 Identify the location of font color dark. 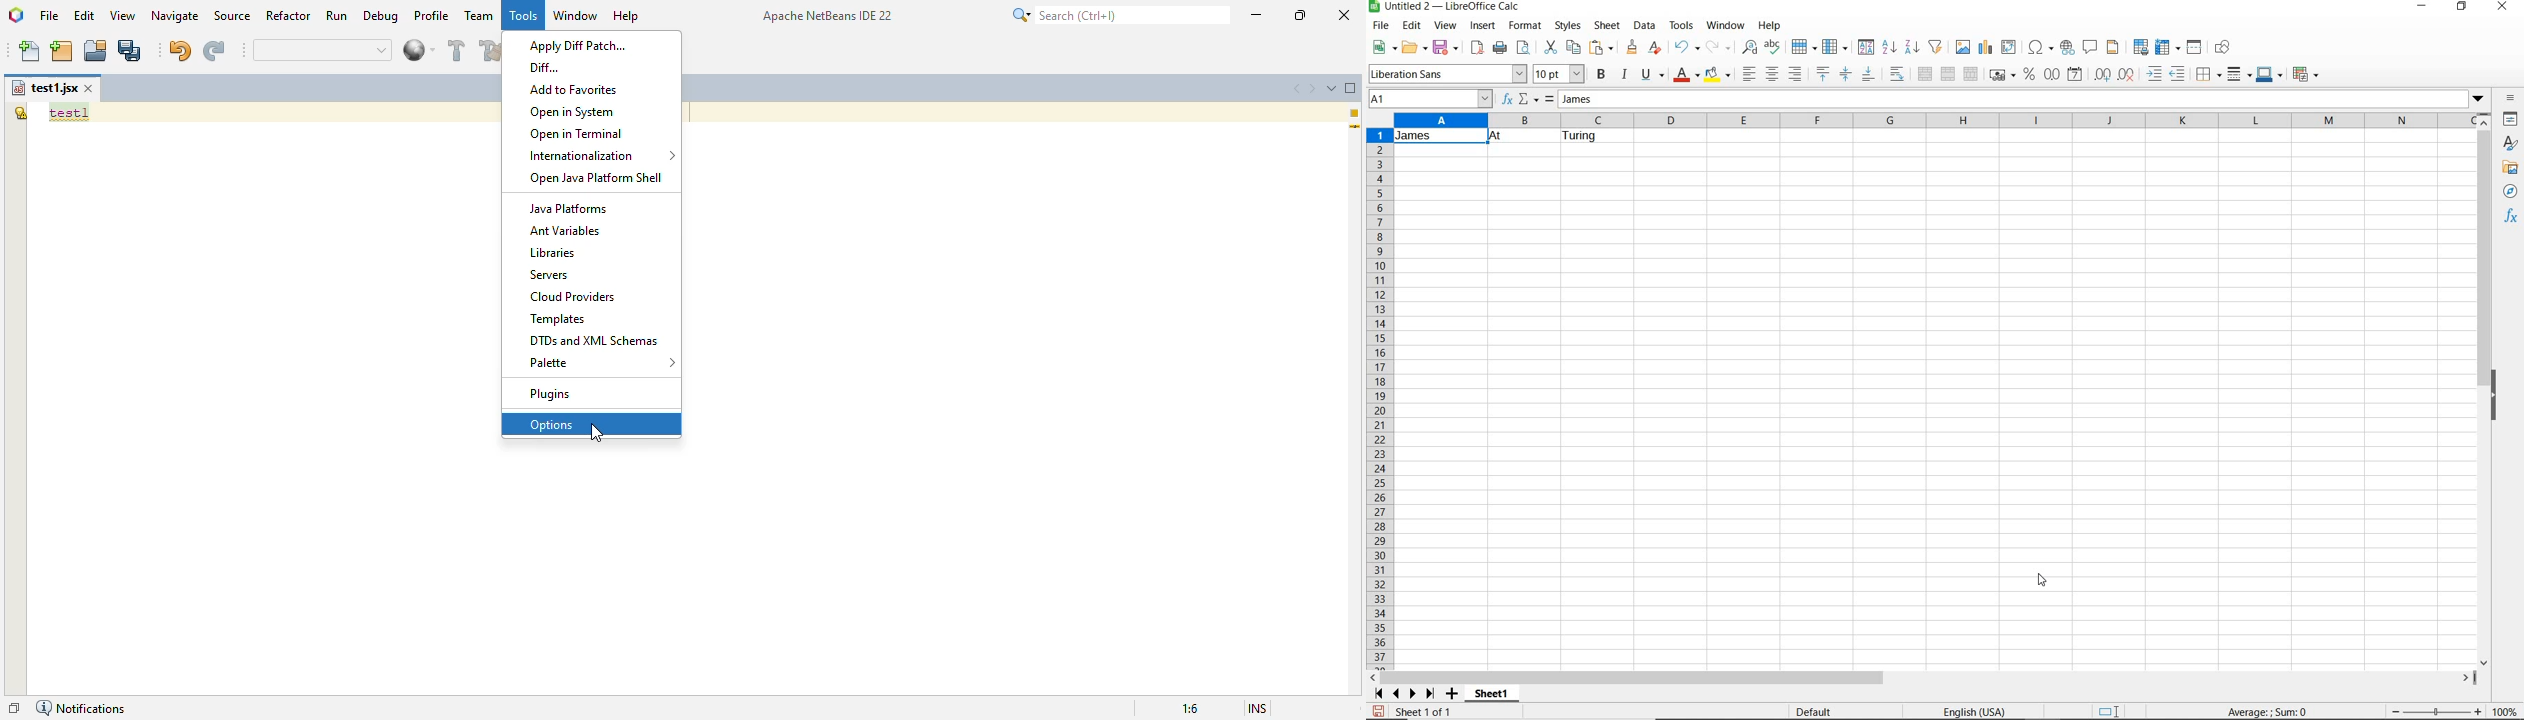
(1687, 74).